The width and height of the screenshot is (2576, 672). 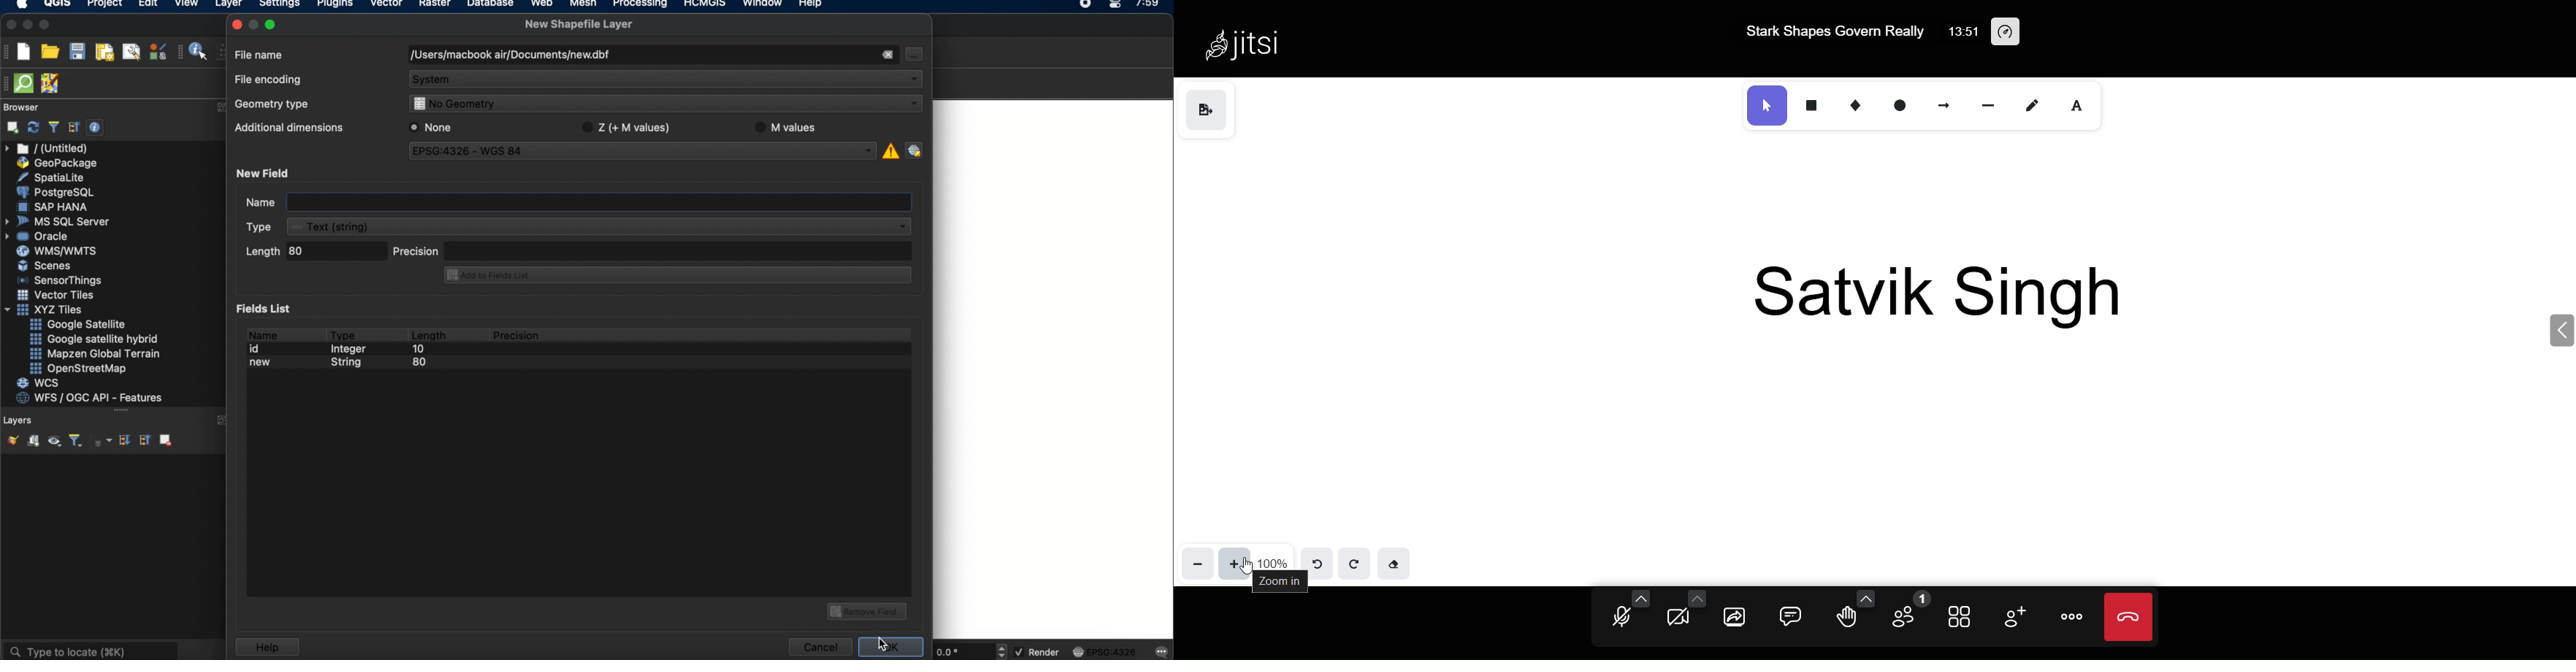 What do you see at coordinates (40, 384) in the screenshot?
I see `wcs` at bounding box center [40, 384].